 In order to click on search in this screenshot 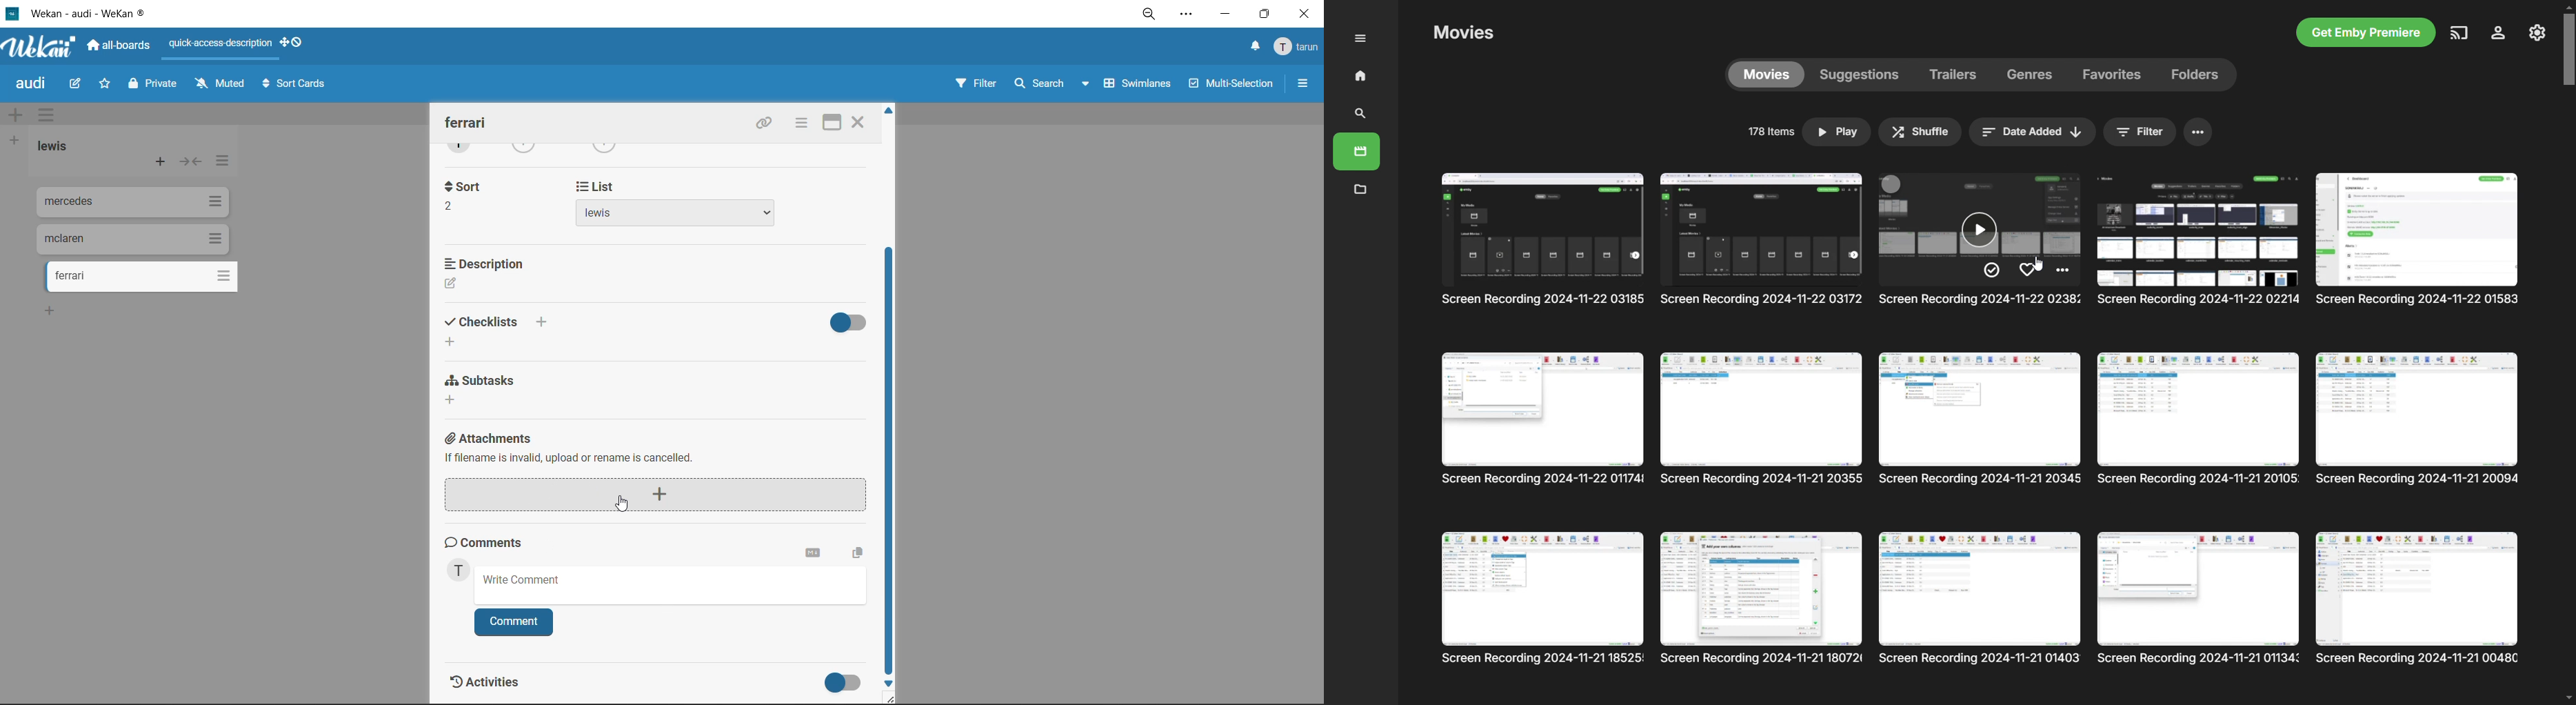, I will do `click(1360, 114)`.